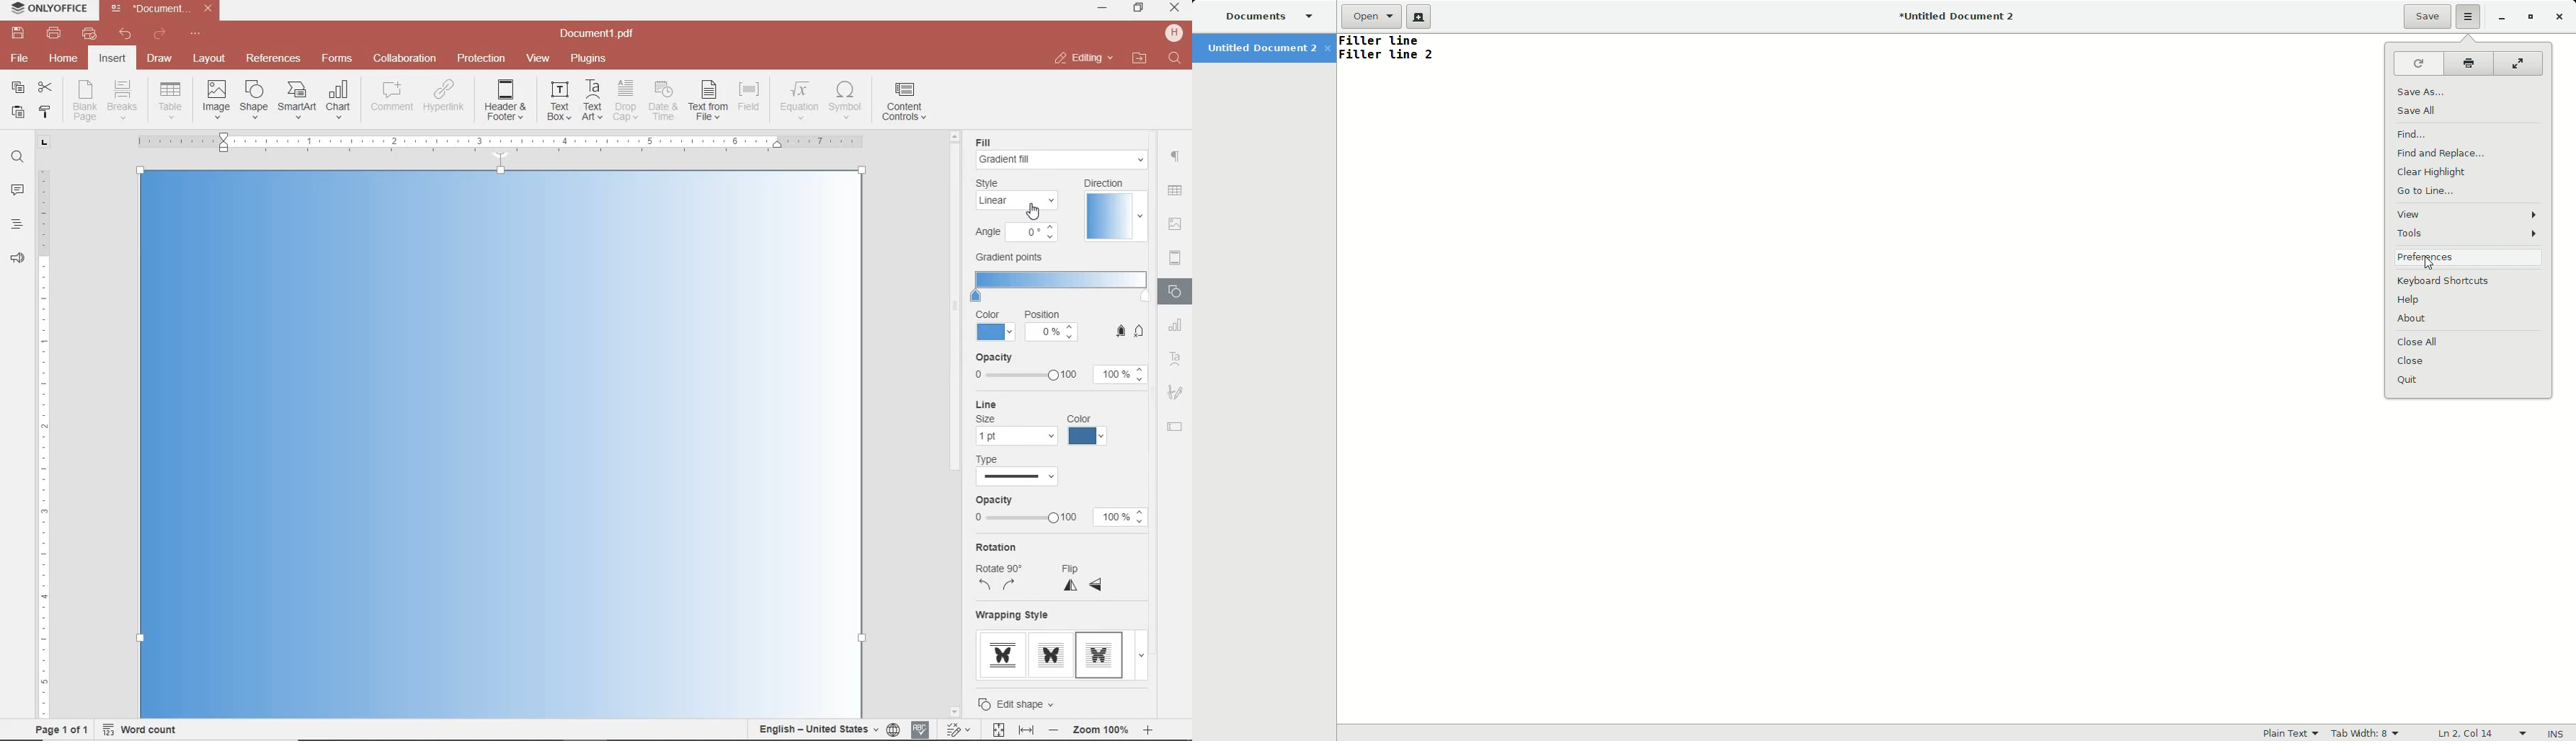  I want to click on open file location, so click(1140, 59).